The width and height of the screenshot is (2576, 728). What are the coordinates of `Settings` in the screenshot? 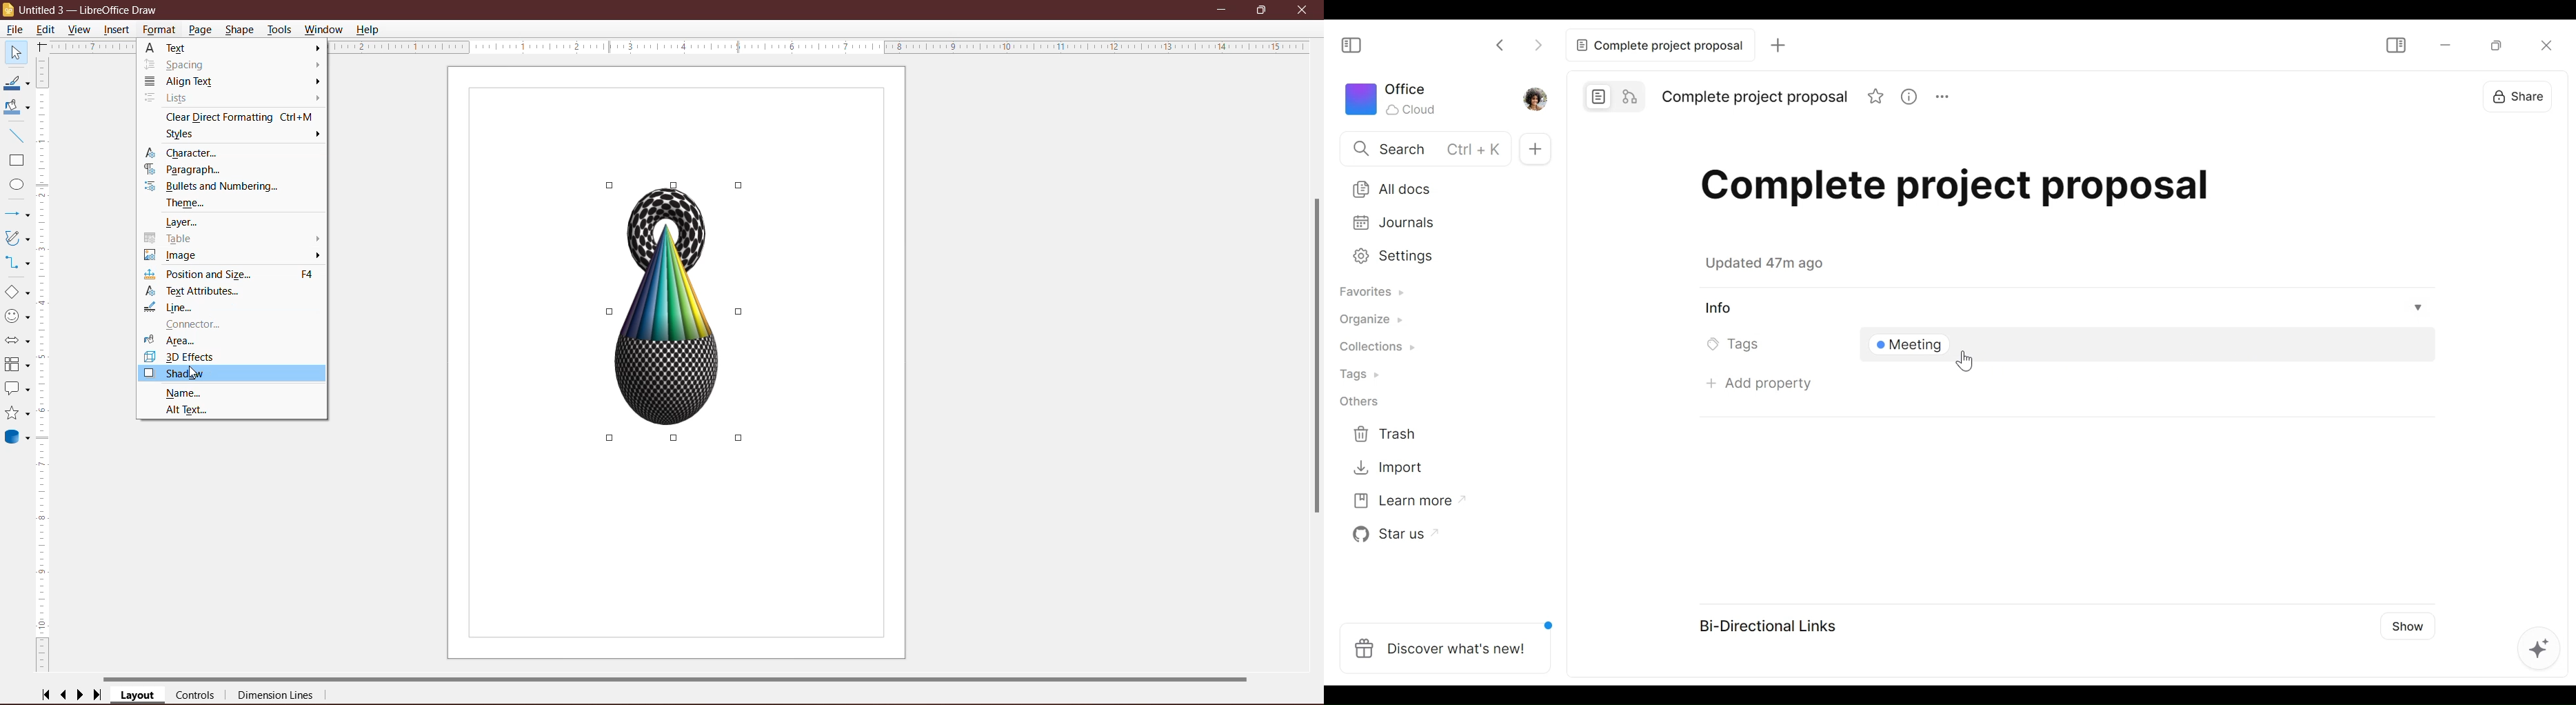 It's located at (1433, 257).